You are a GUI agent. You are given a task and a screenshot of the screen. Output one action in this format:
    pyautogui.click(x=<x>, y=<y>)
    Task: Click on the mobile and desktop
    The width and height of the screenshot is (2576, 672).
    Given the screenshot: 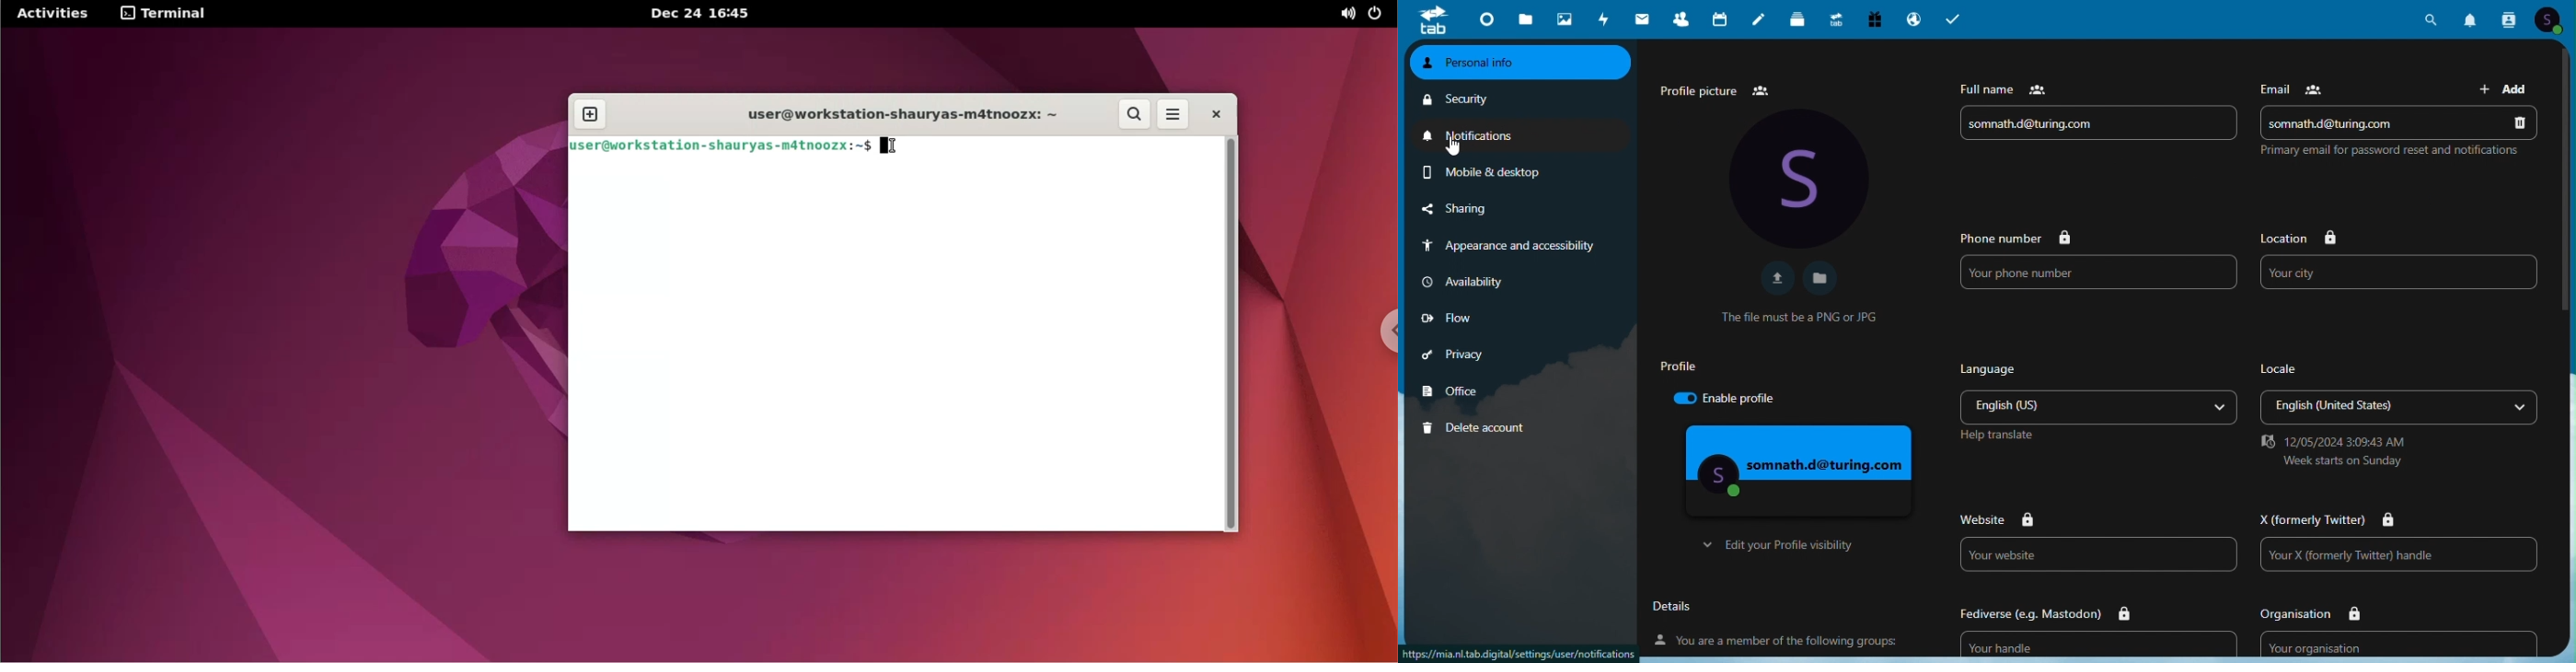 What is the action you would take?
    pyautogui.click(x=1505, y=172)
    